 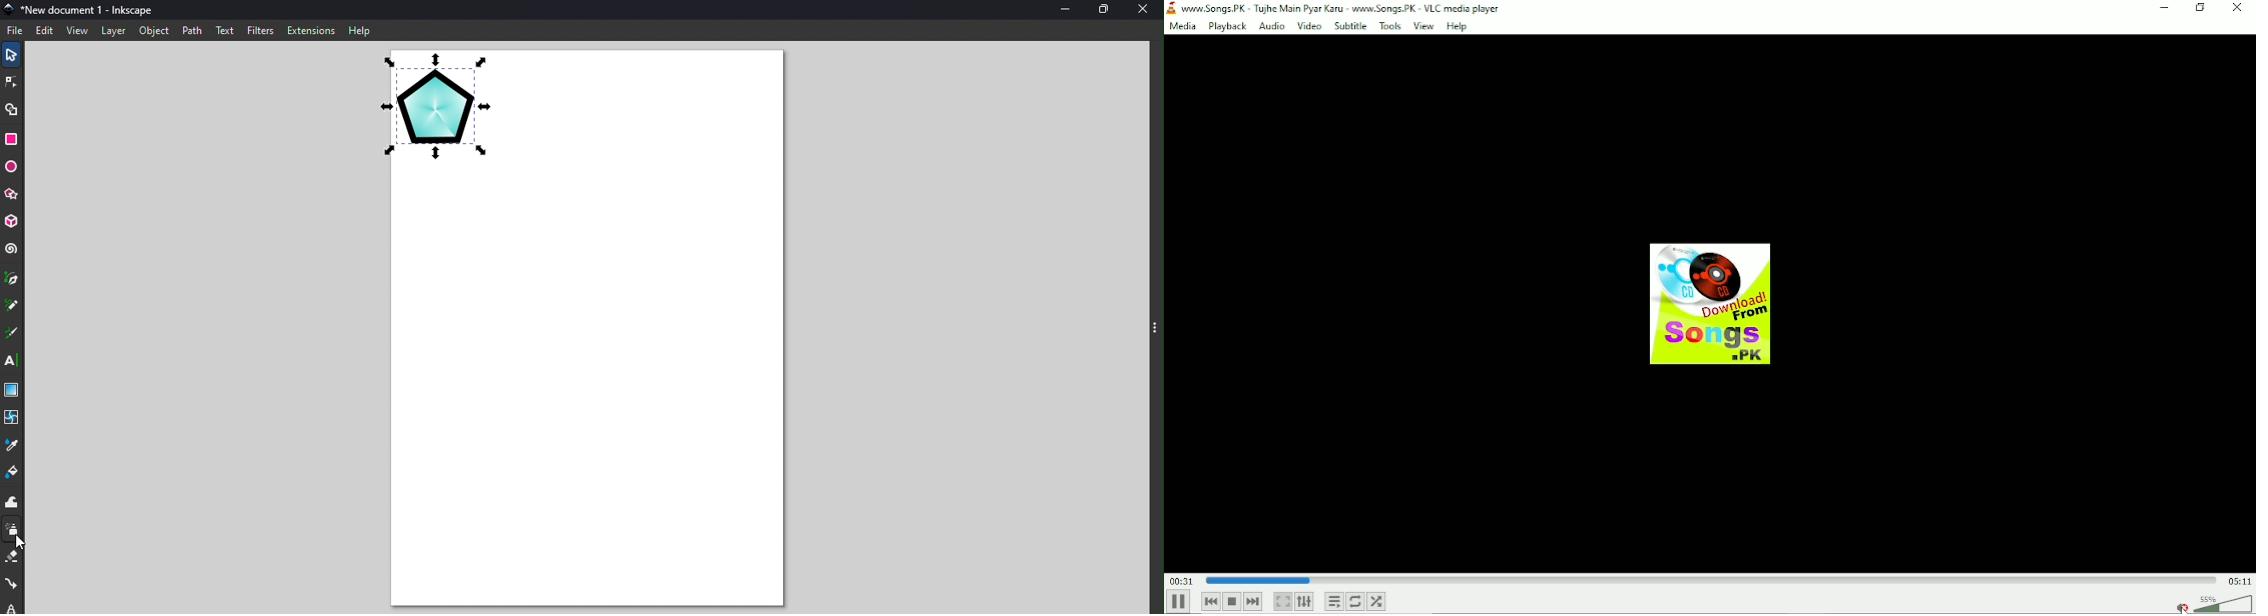 What do you see at coordinates (1355, 601) in the screenshot?
I see `Toggle between loop all, loop one and no loop` at bounding box center [1355, 601].